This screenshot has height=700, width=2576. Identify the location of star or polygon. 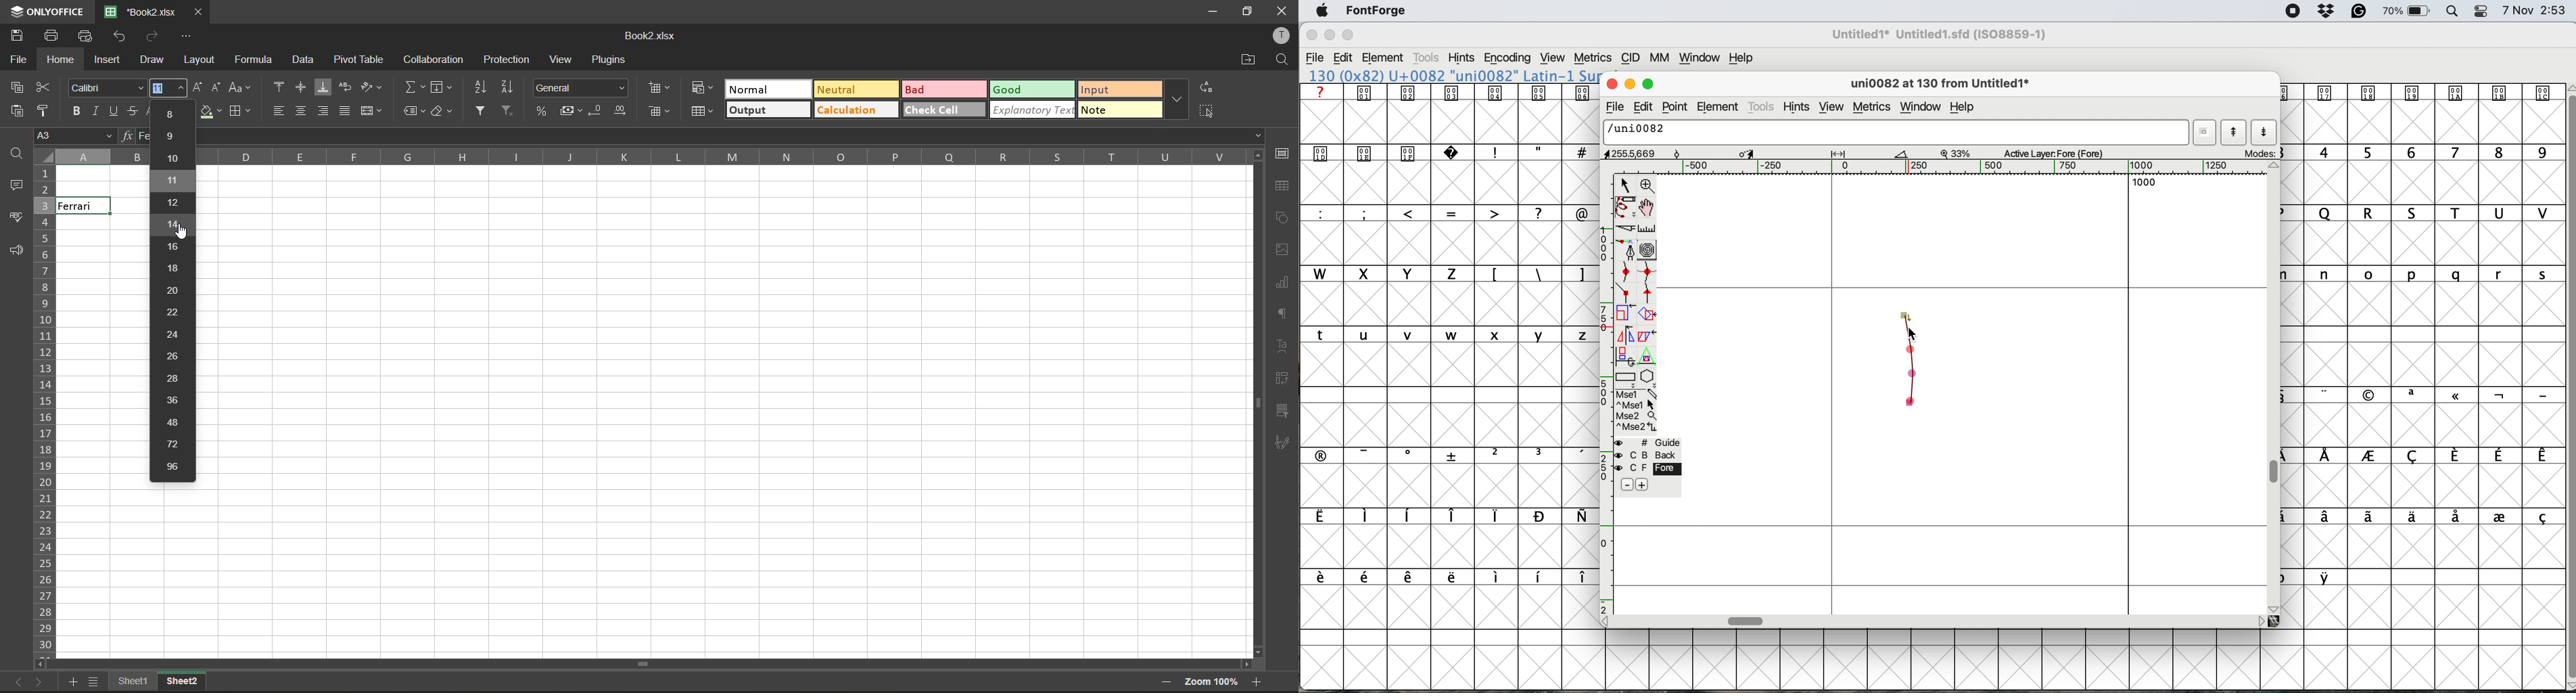
(1647, 378).